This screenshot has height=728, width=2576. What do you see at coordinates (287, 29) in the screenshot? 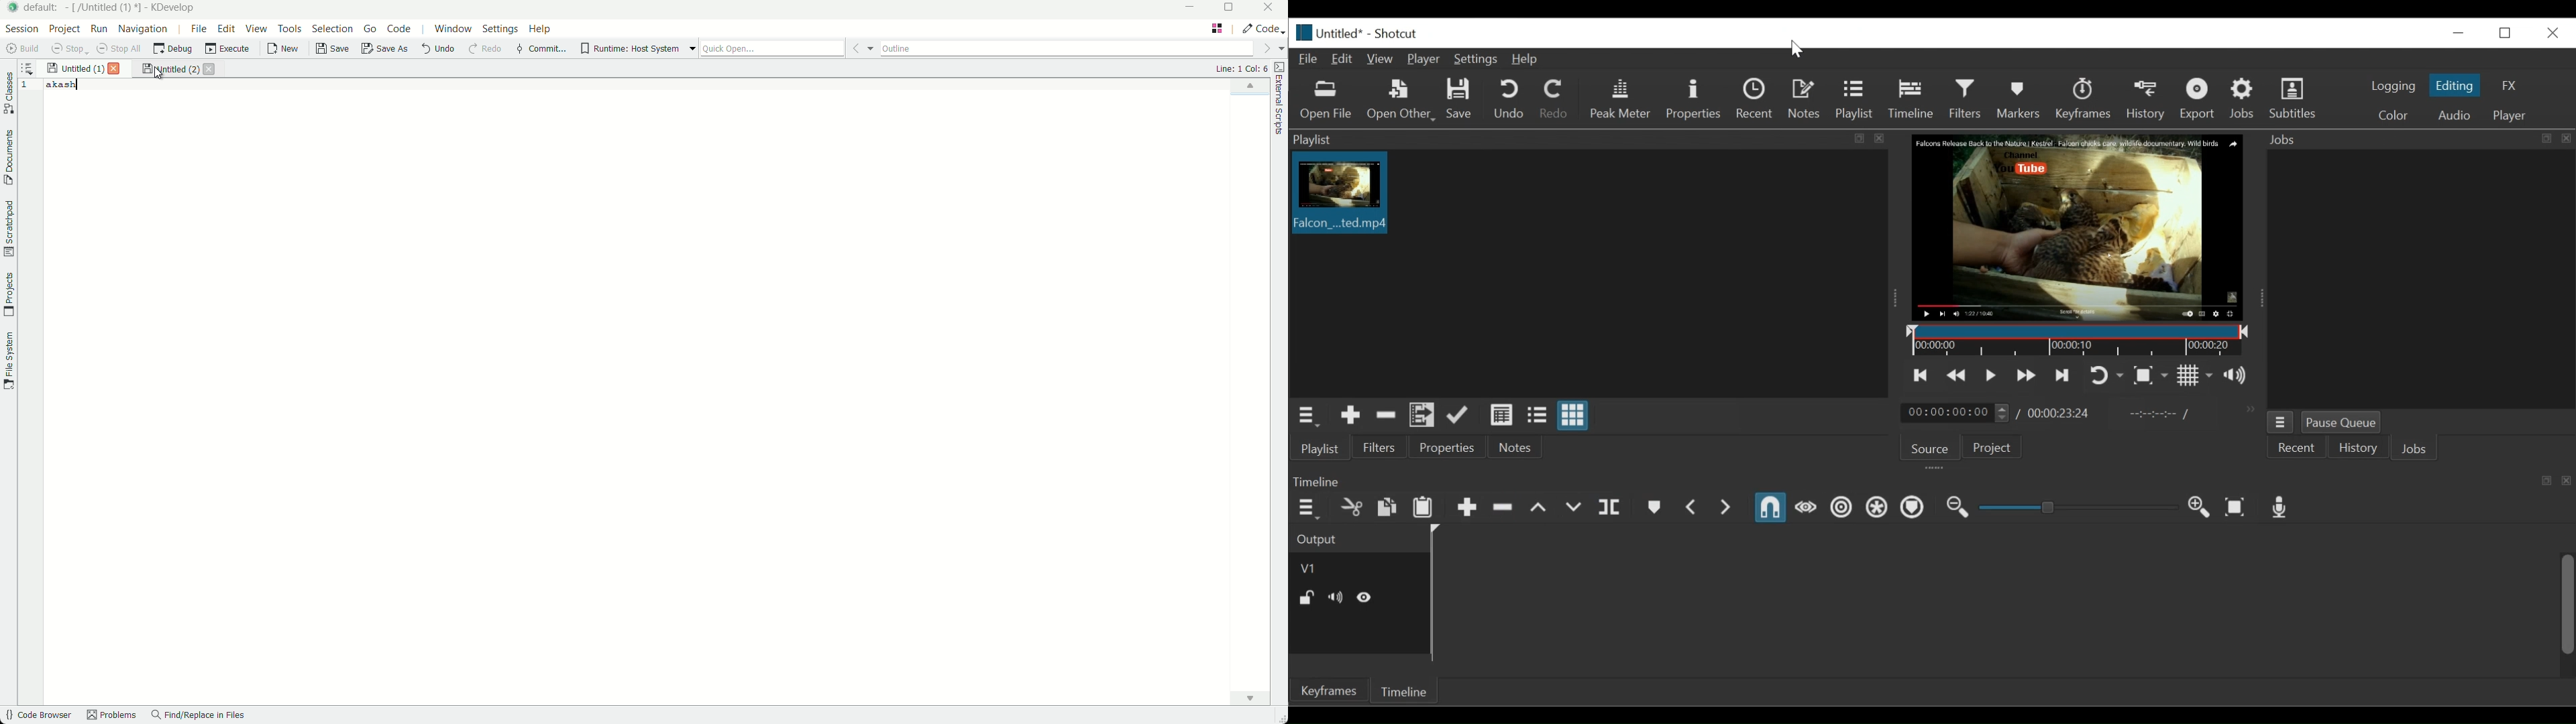
I see `tools menu` at bounding box center [287, 29].